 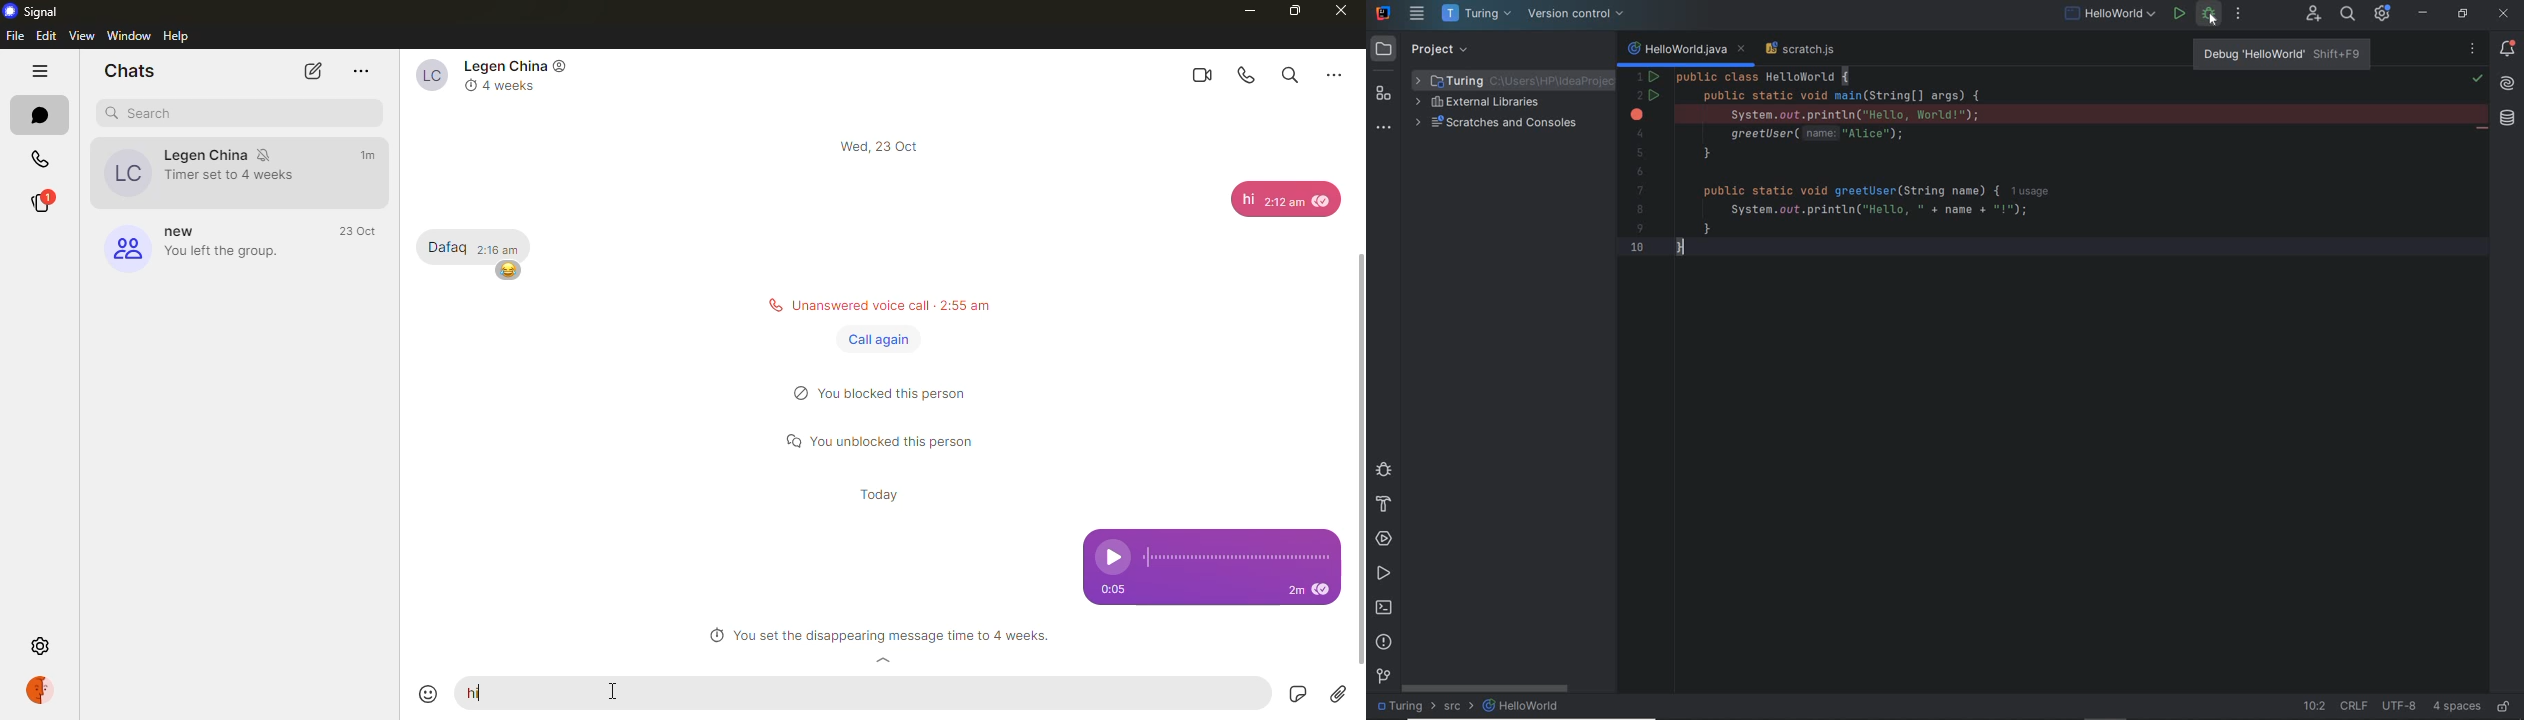 I want to click on debug 'HelloWorld', so click(x=2282, y=52).